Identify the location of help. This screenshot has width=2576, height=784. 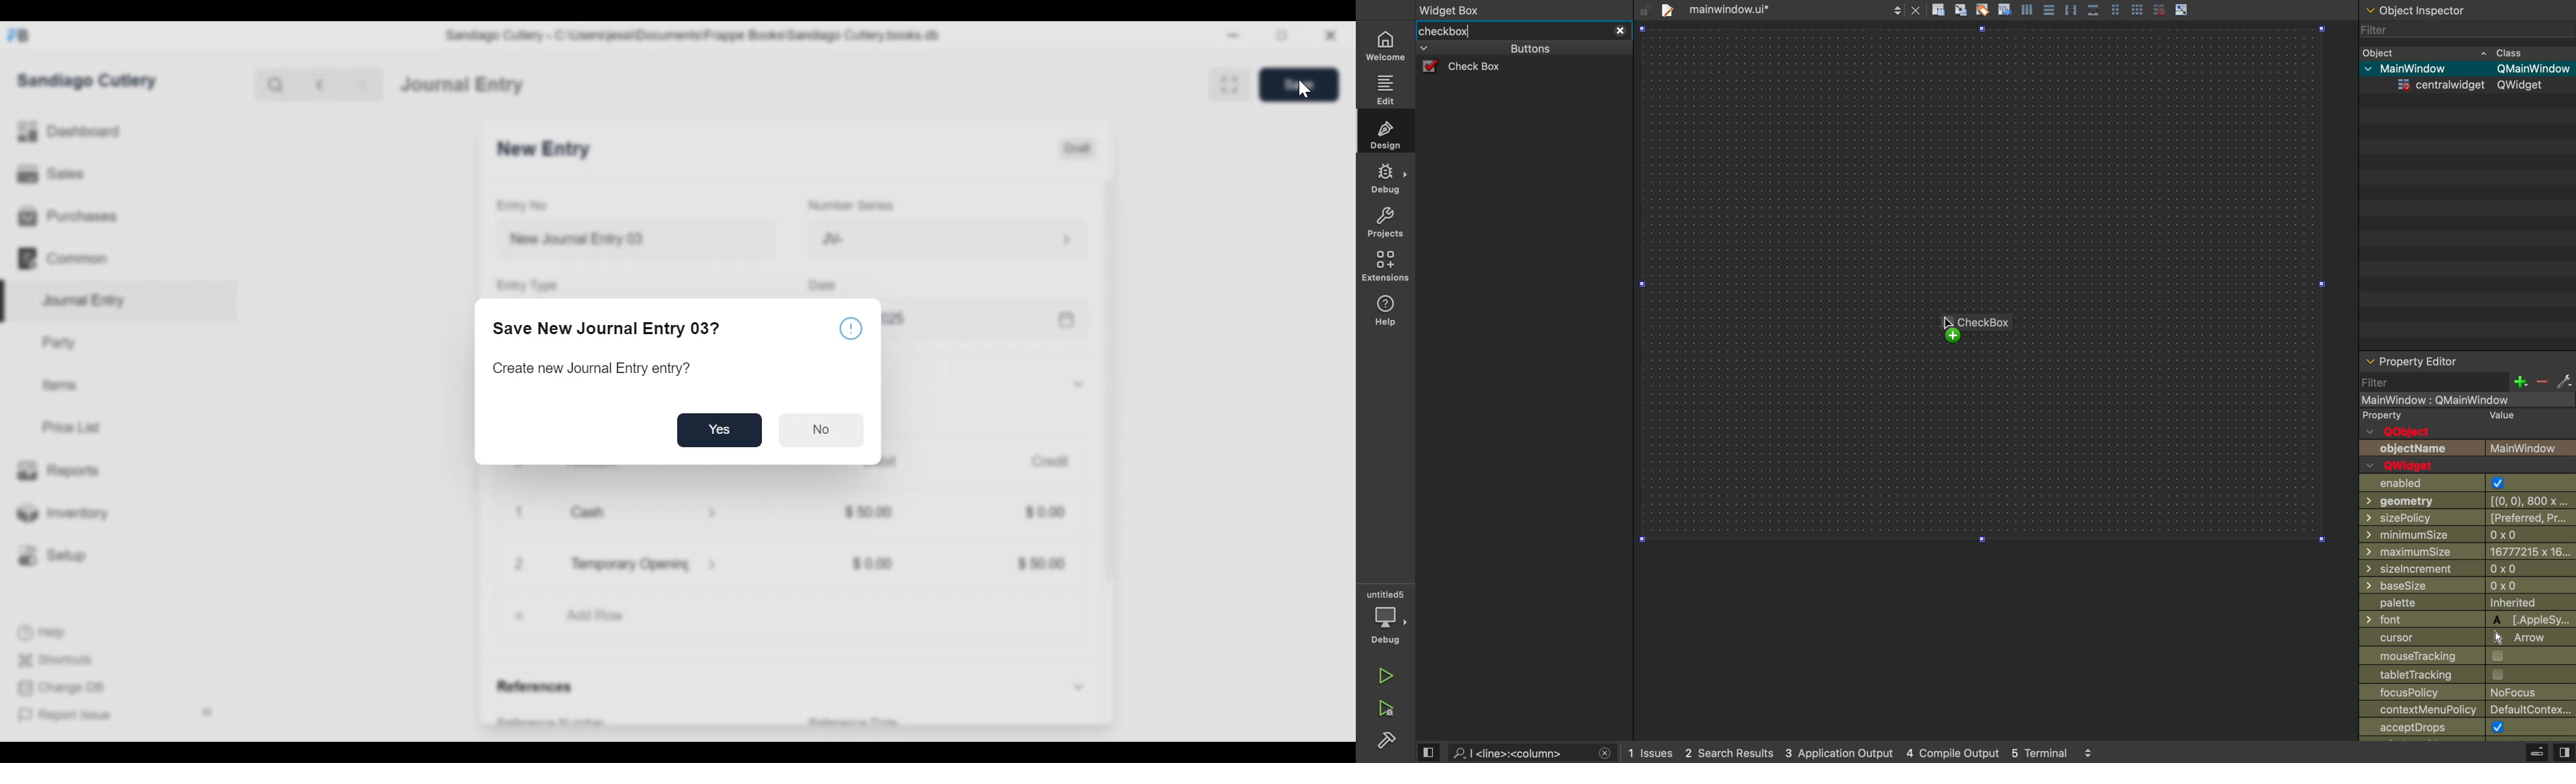
(1385, 314).